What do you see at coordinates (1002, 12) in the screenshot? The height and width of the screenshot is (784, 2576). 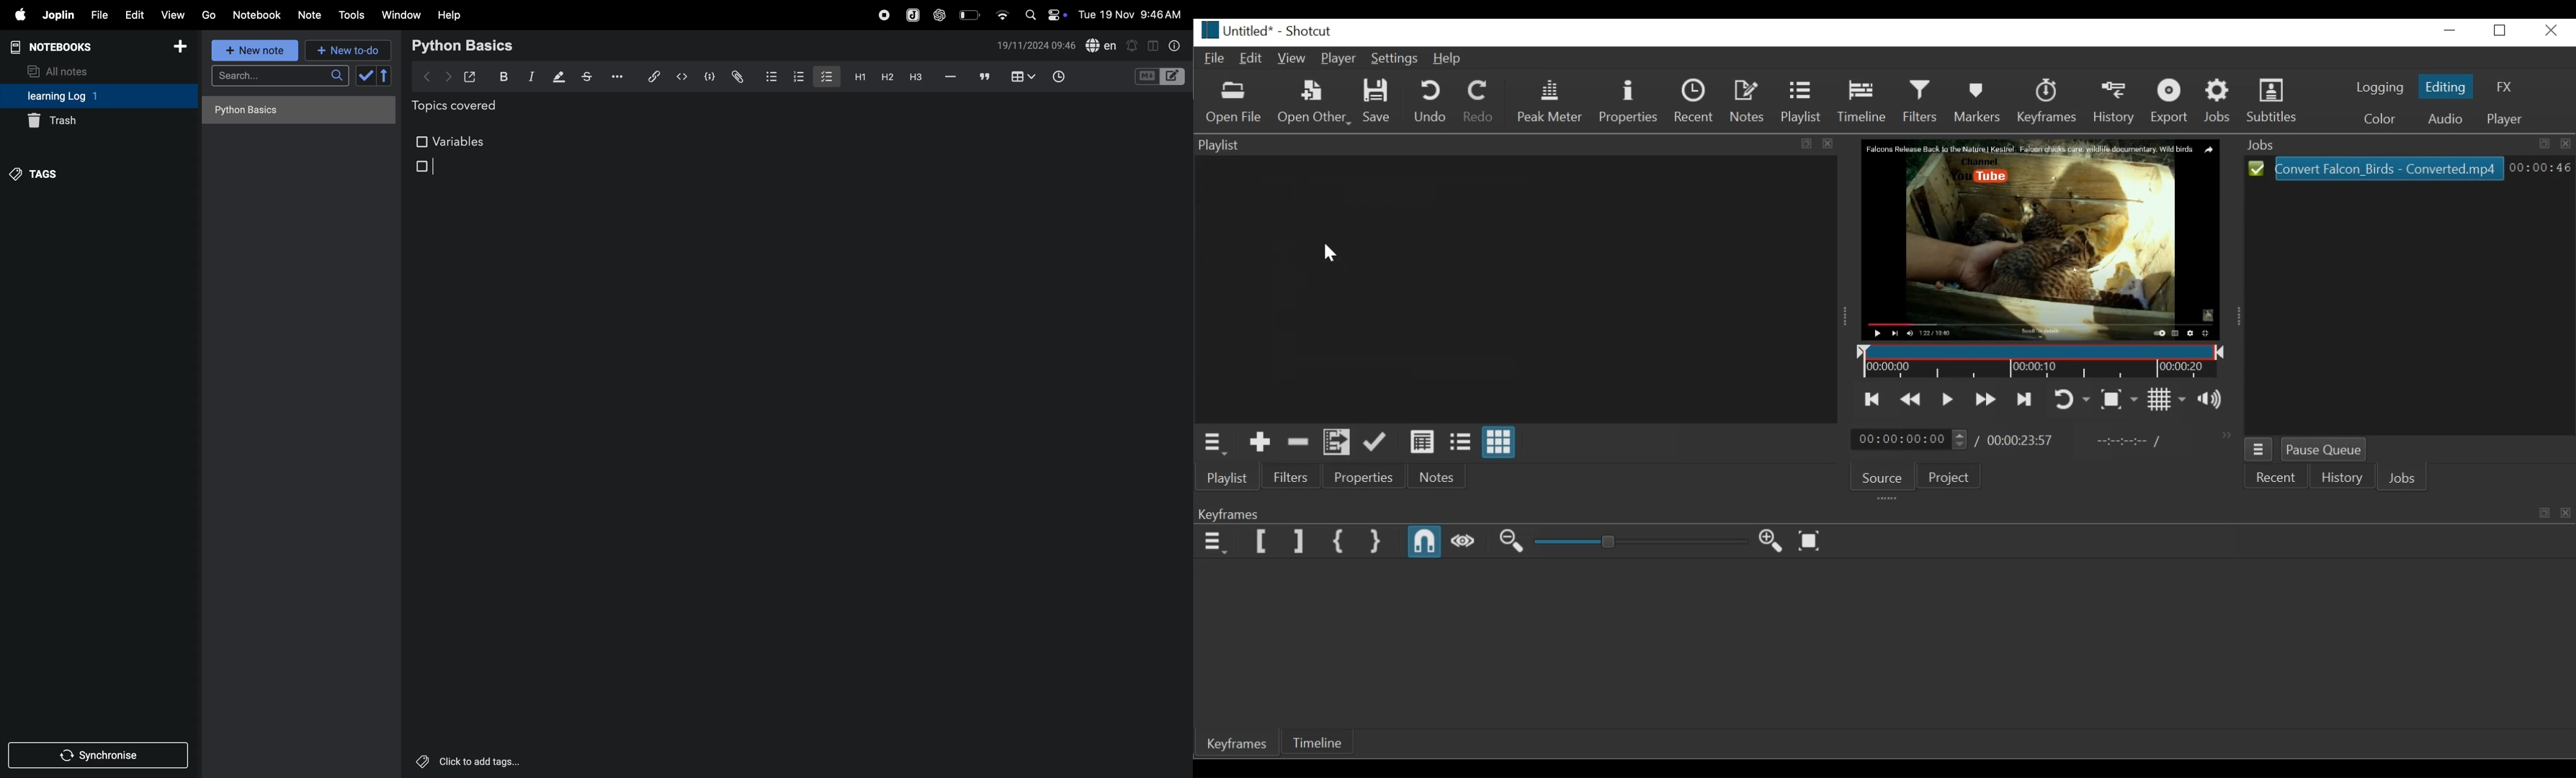 I see `wifi` at bounding box center [1002, 12].